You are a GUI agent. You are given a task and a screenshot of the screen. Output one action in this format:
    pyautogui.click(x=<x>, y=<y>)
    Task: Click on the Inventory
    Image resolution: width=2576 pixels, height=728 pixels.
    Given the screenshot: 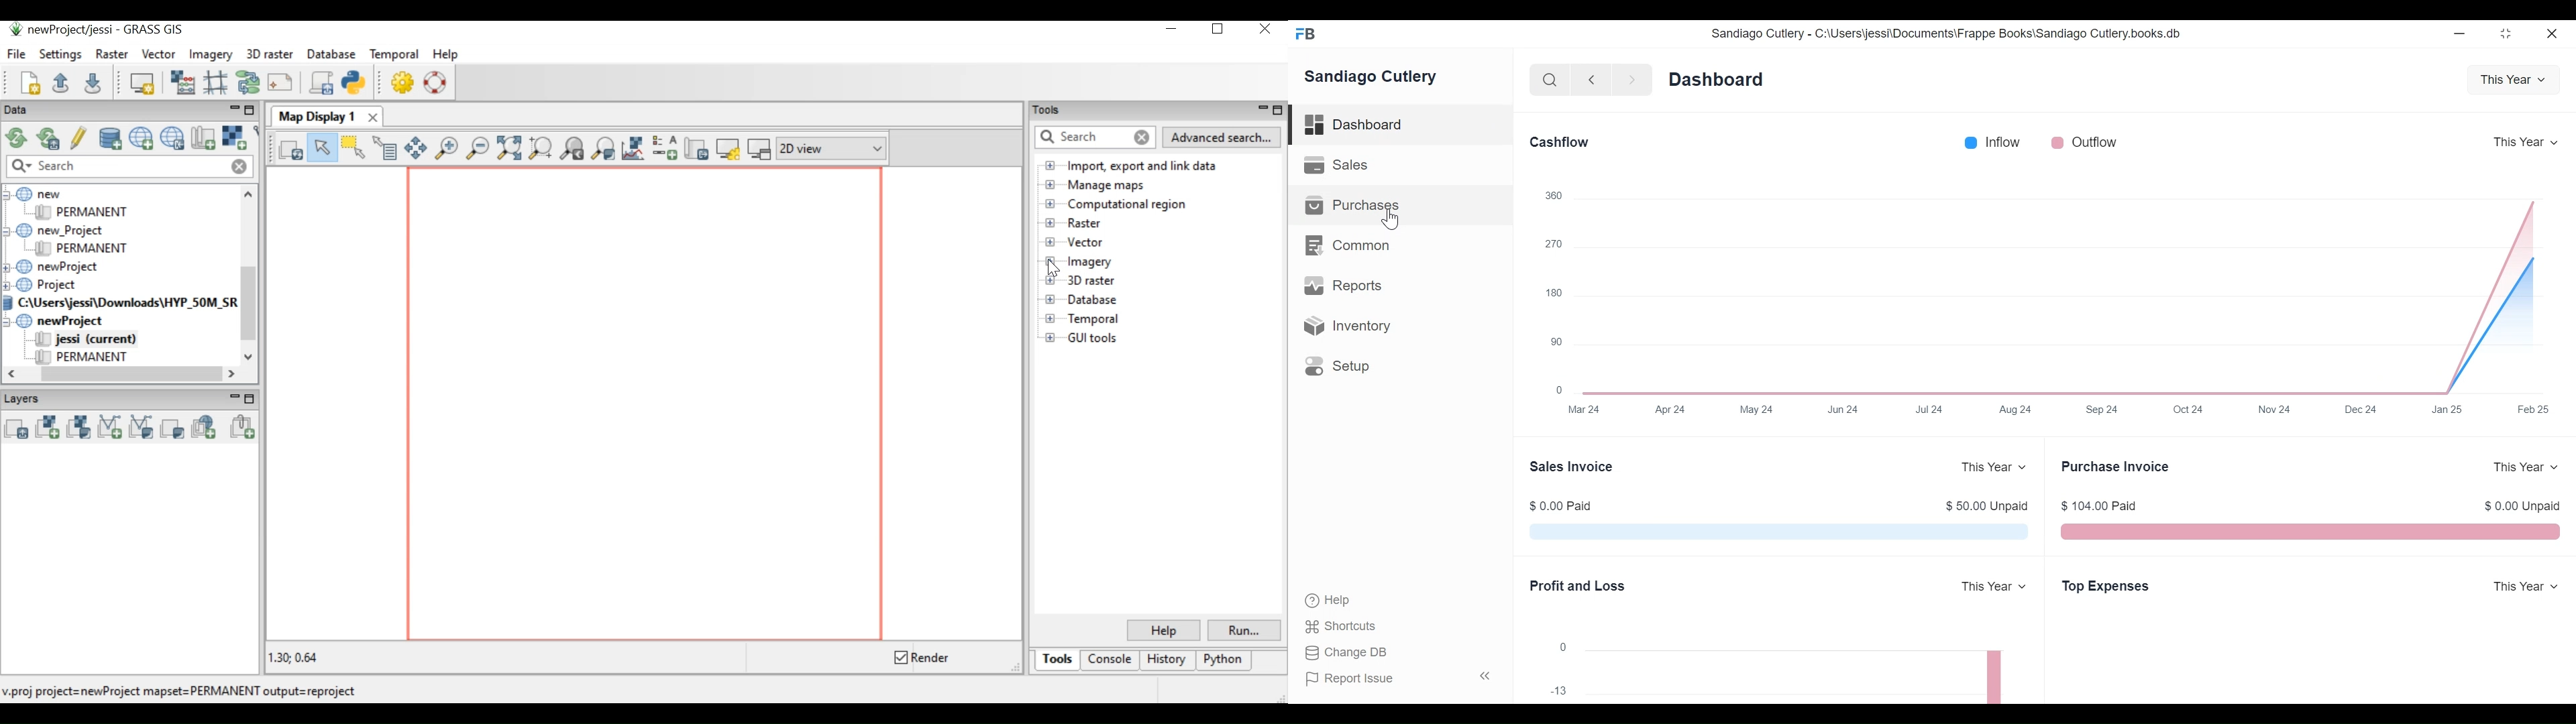 What is the action you would take?
    pyautogui.click(x=1345, y=324)
    